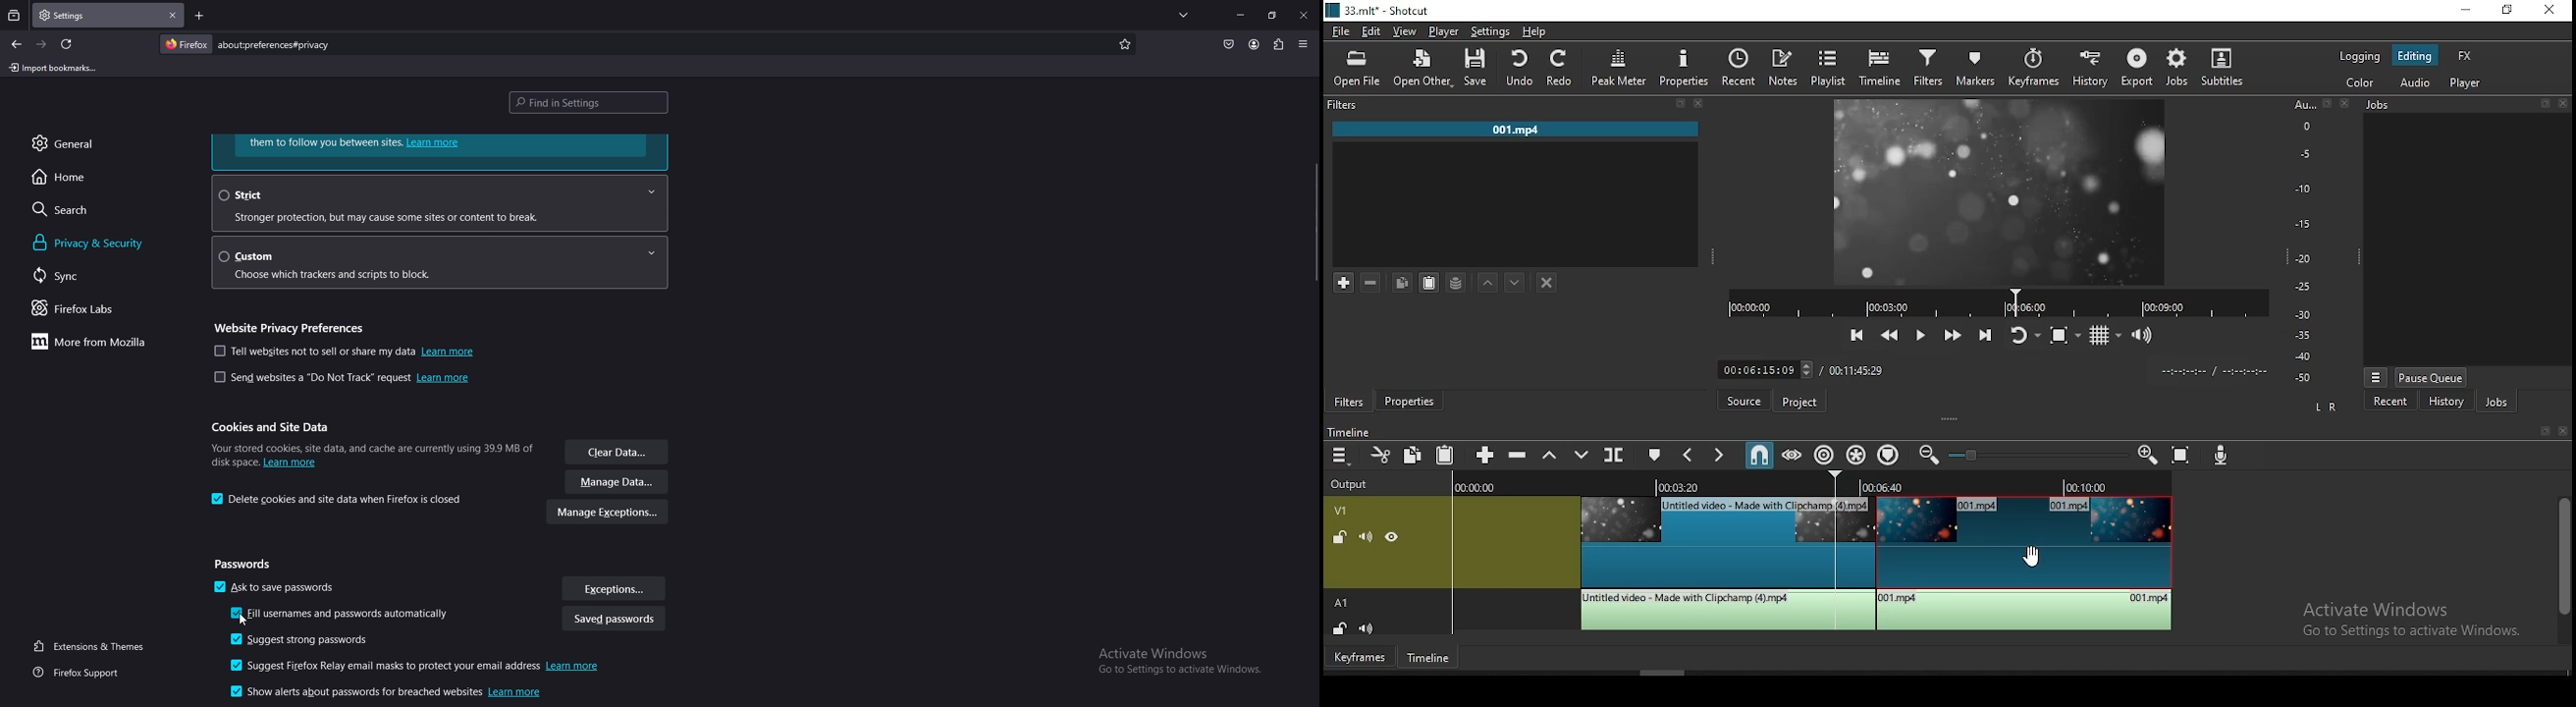 The image size is (2576, 728). What do you see at coordinates (2224, 67) in the screenshot?
I see `subtitle` at bounding box center [2224, 67].